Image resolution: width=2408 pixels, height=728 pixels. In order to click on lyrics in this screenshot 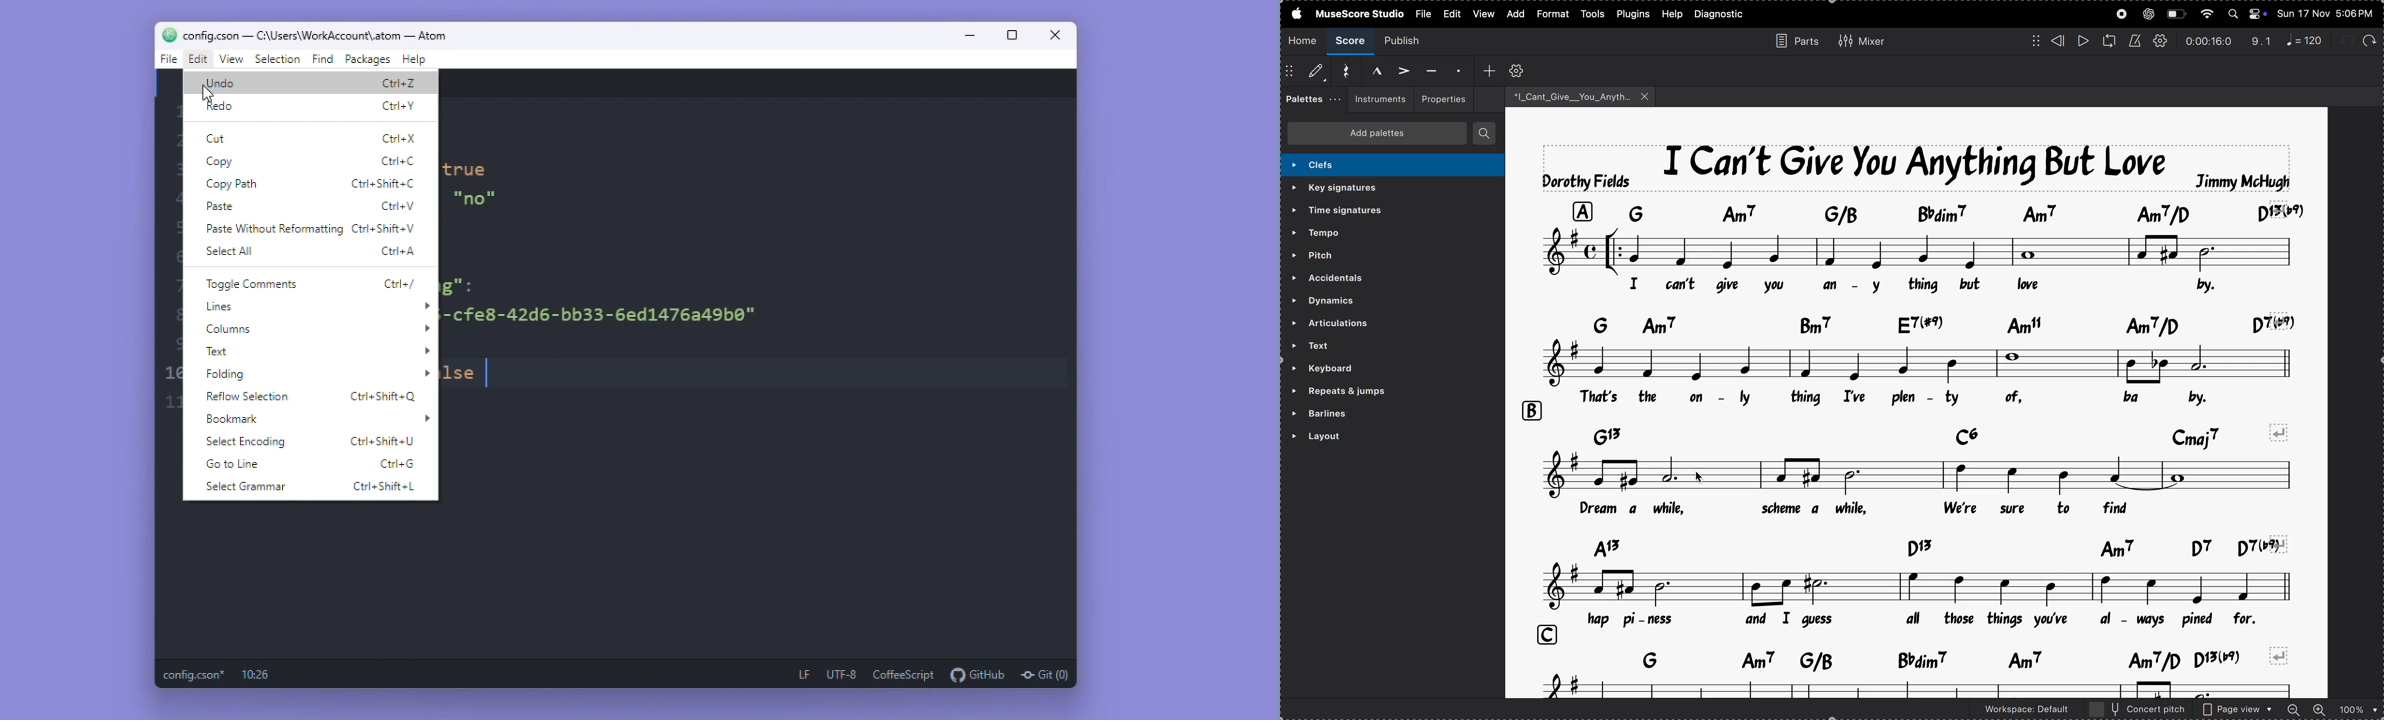, I will do `click(1843, 285)`.